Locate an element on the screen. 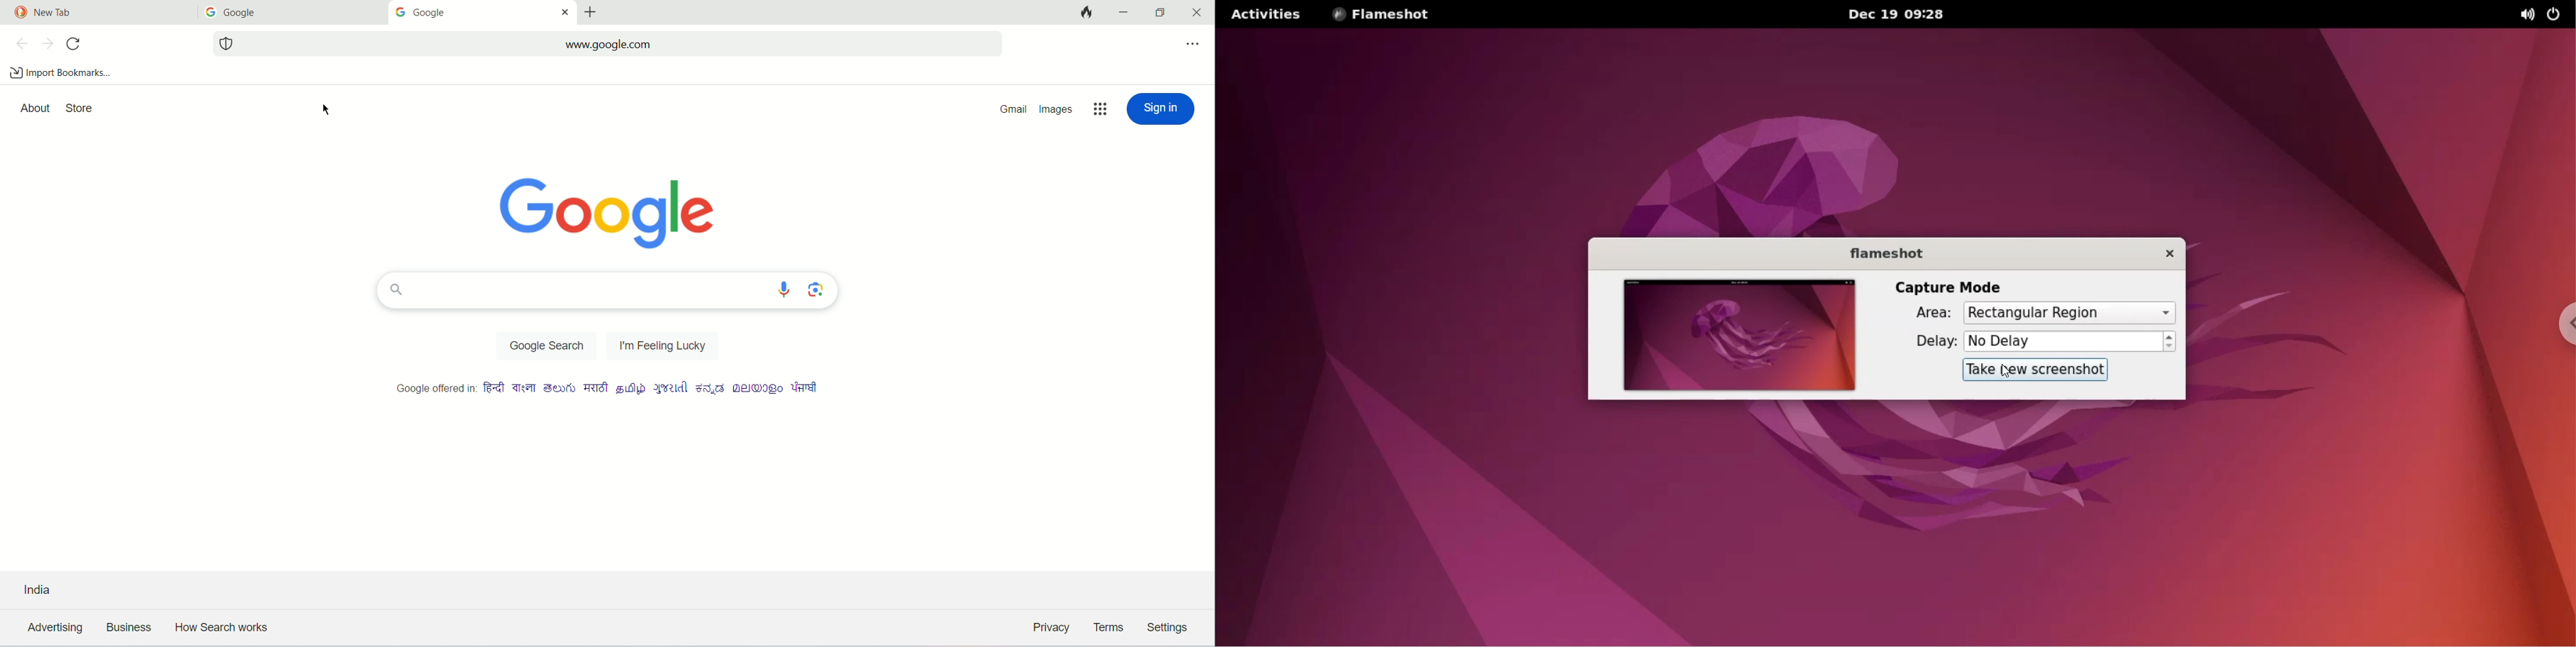 The width and height of the screenshot is (2576, 672). how search work is located at coordinates (222, 627).